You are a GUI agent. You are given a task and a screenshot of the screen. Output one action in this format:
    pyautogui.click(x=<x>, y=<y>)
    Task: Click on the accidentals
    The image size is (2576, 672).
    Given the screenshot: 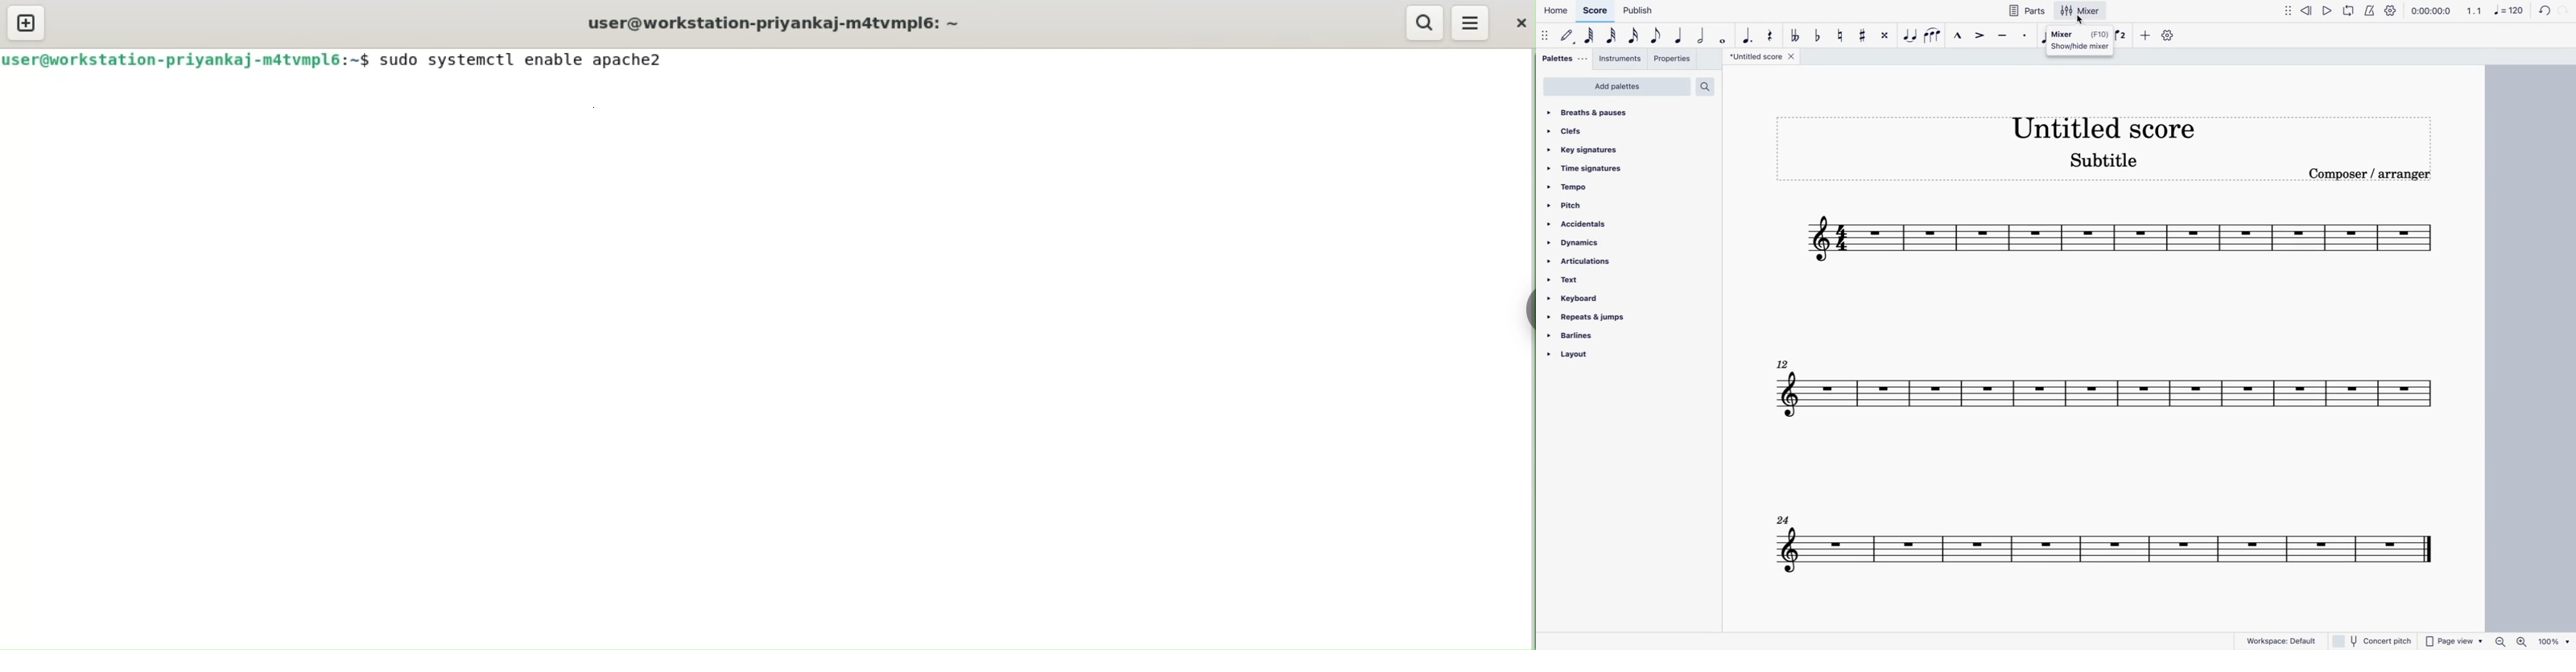 What is the action you would take?
    pyautogui.click(x=1583, y=224)
    